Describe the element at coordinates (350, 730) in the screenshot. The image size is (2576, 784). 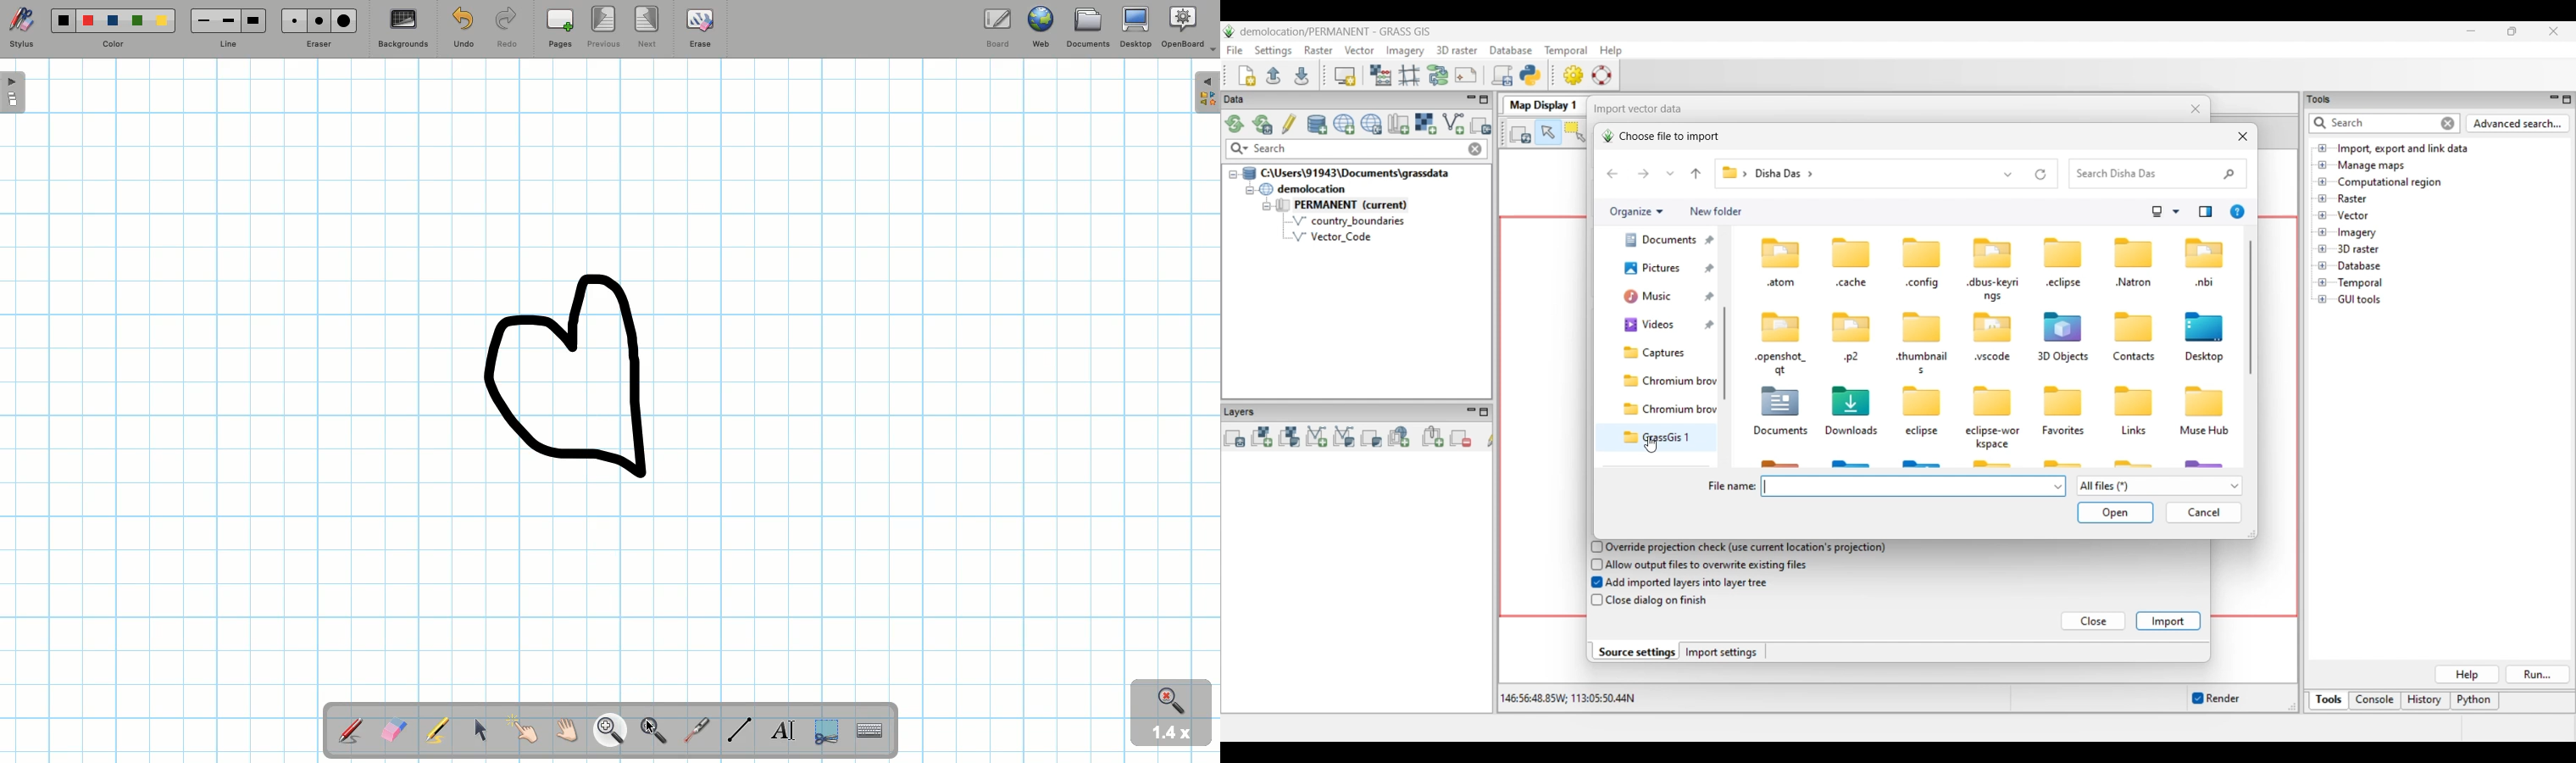
I see `Stylus` at that location.